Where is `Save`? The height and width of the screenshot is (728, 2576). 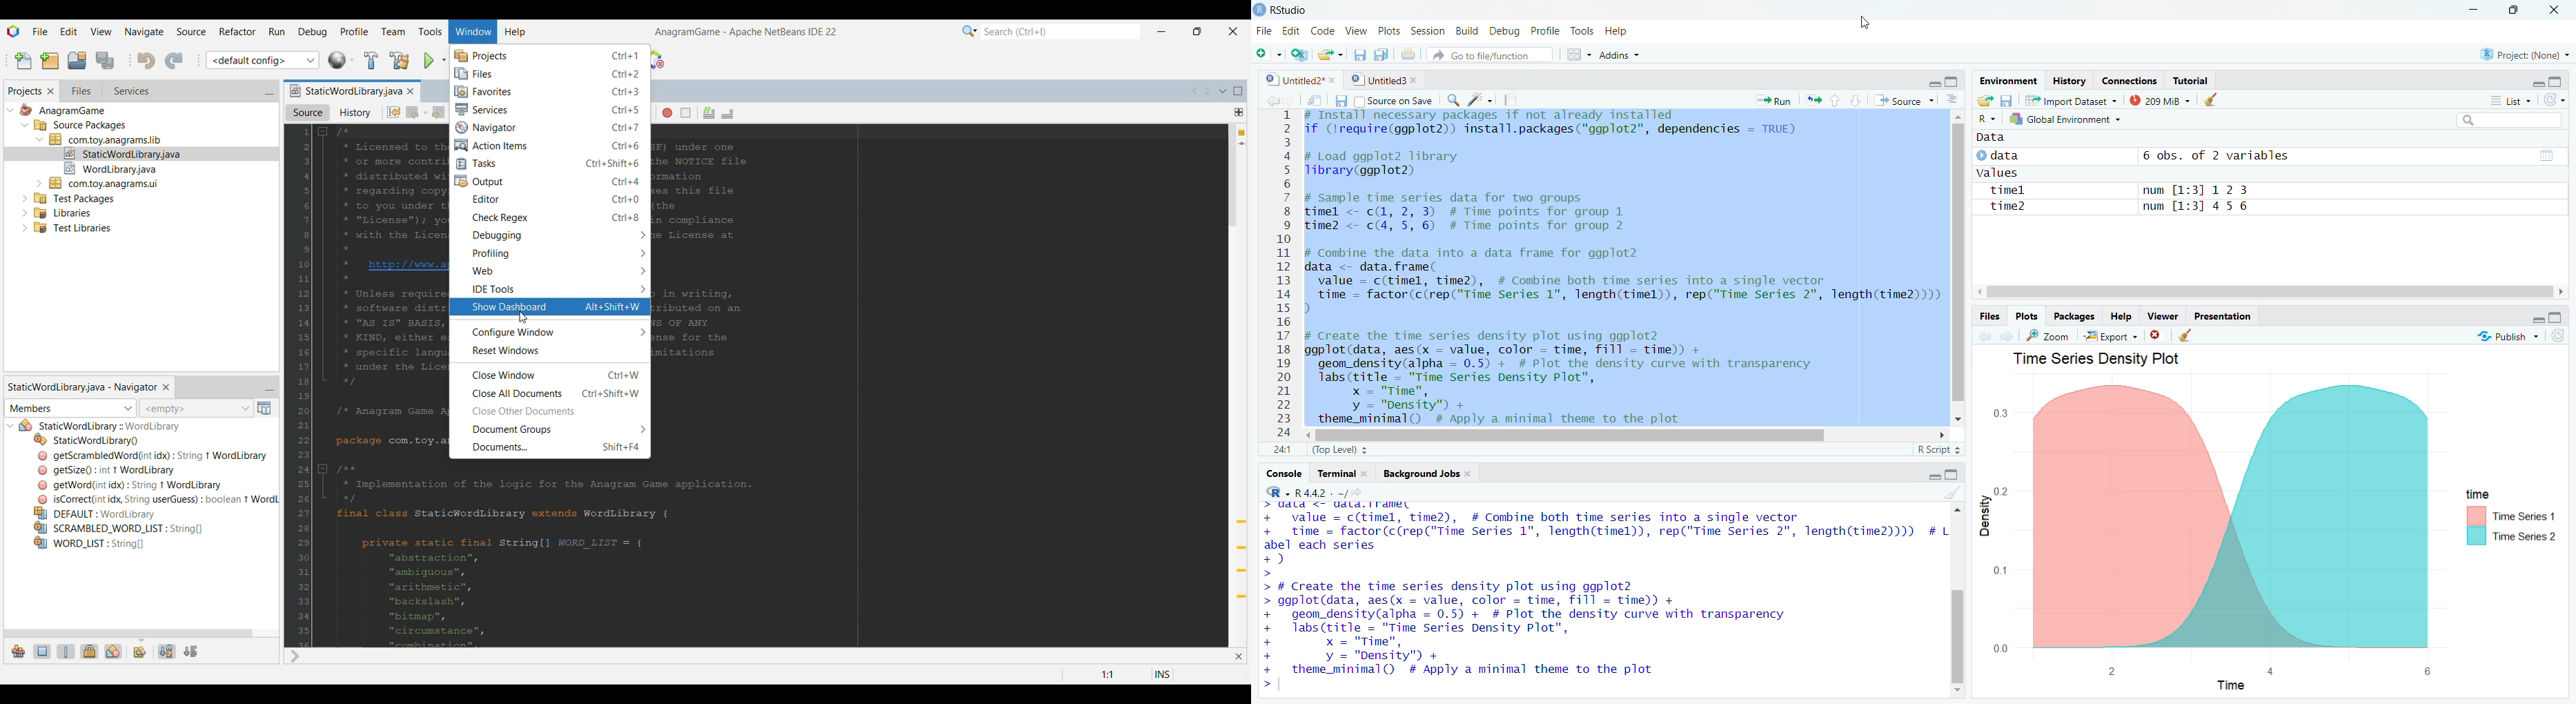 Save is located at coordinates (1341, 100).